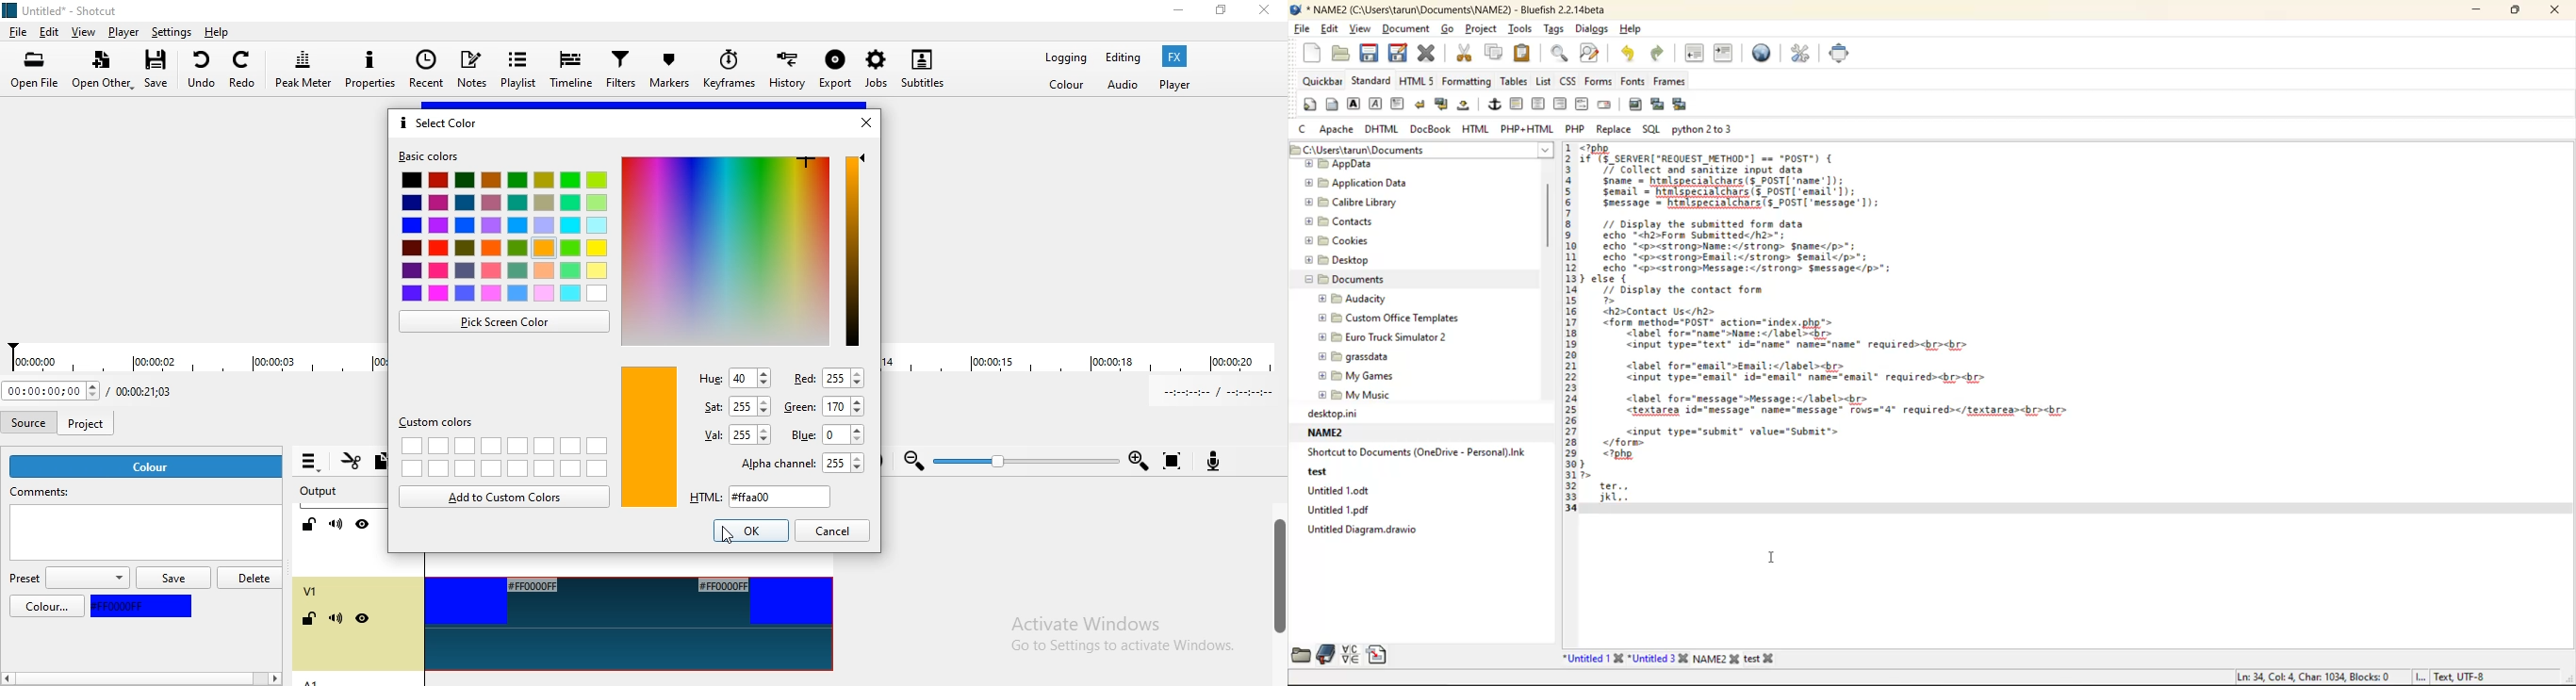 This screenshot has width=2576, height=700. I want to click on Untitled 1, so click(1591, 656).